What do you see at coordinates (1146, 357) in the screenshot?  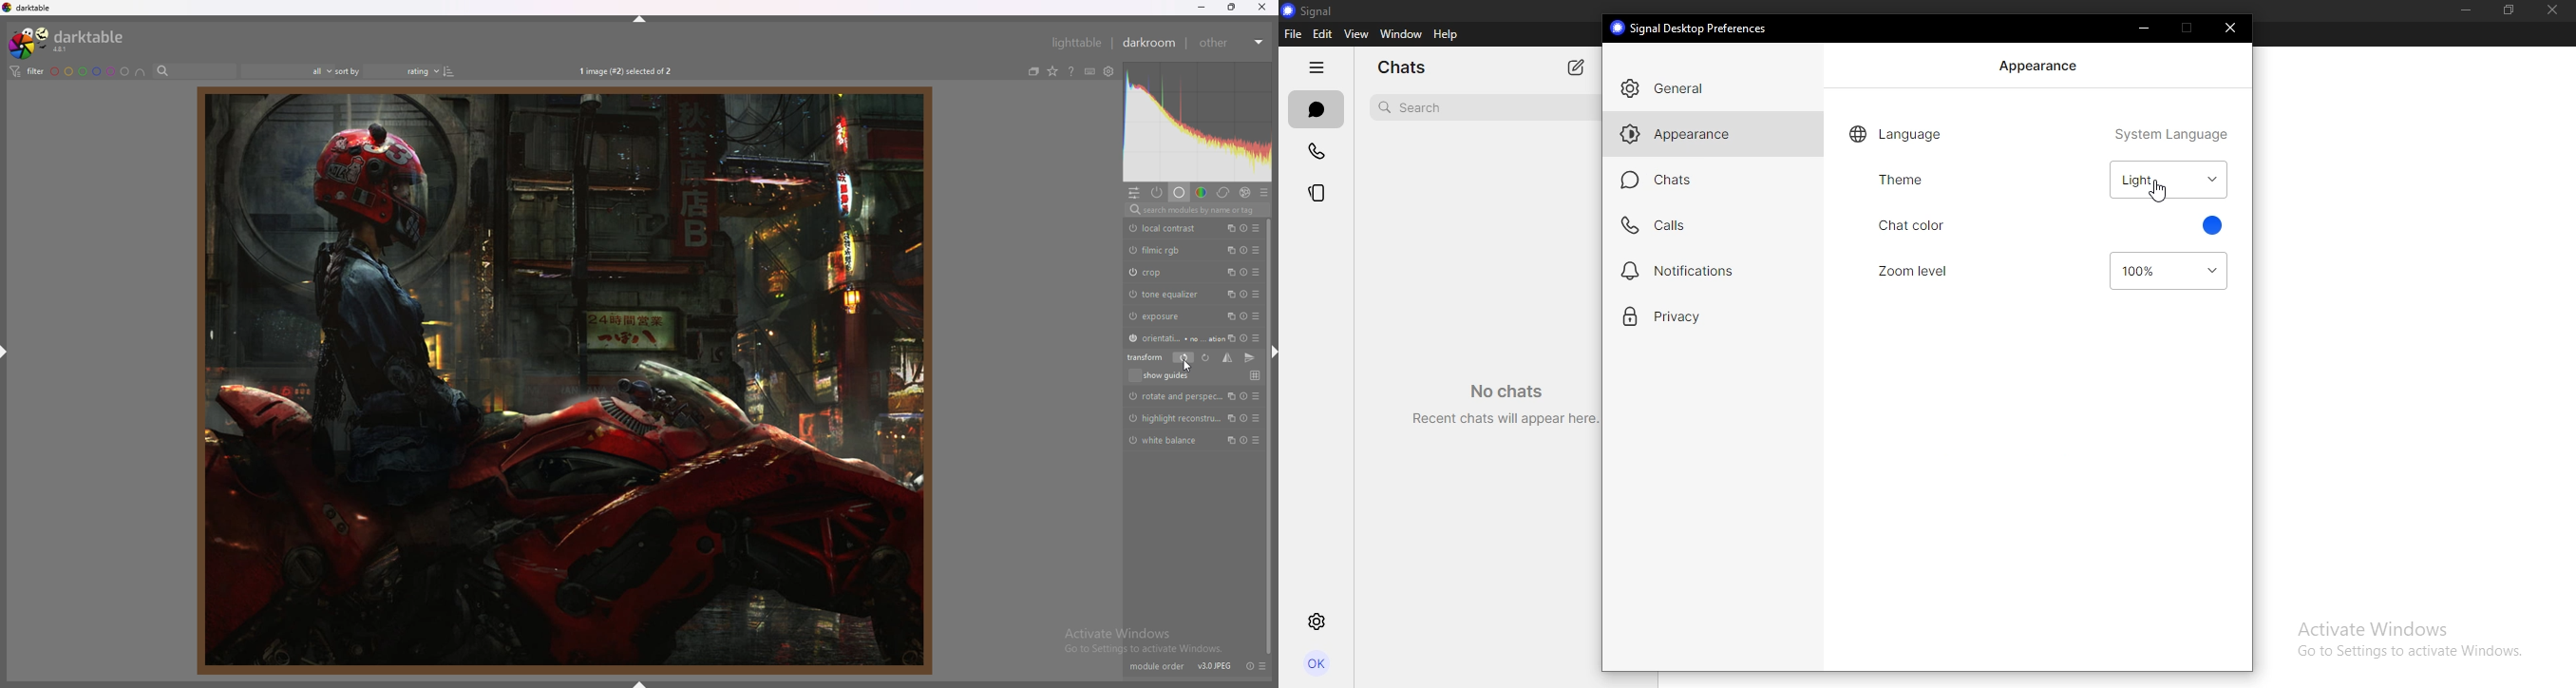 I see `transform` at bounding box center [1146, 357].